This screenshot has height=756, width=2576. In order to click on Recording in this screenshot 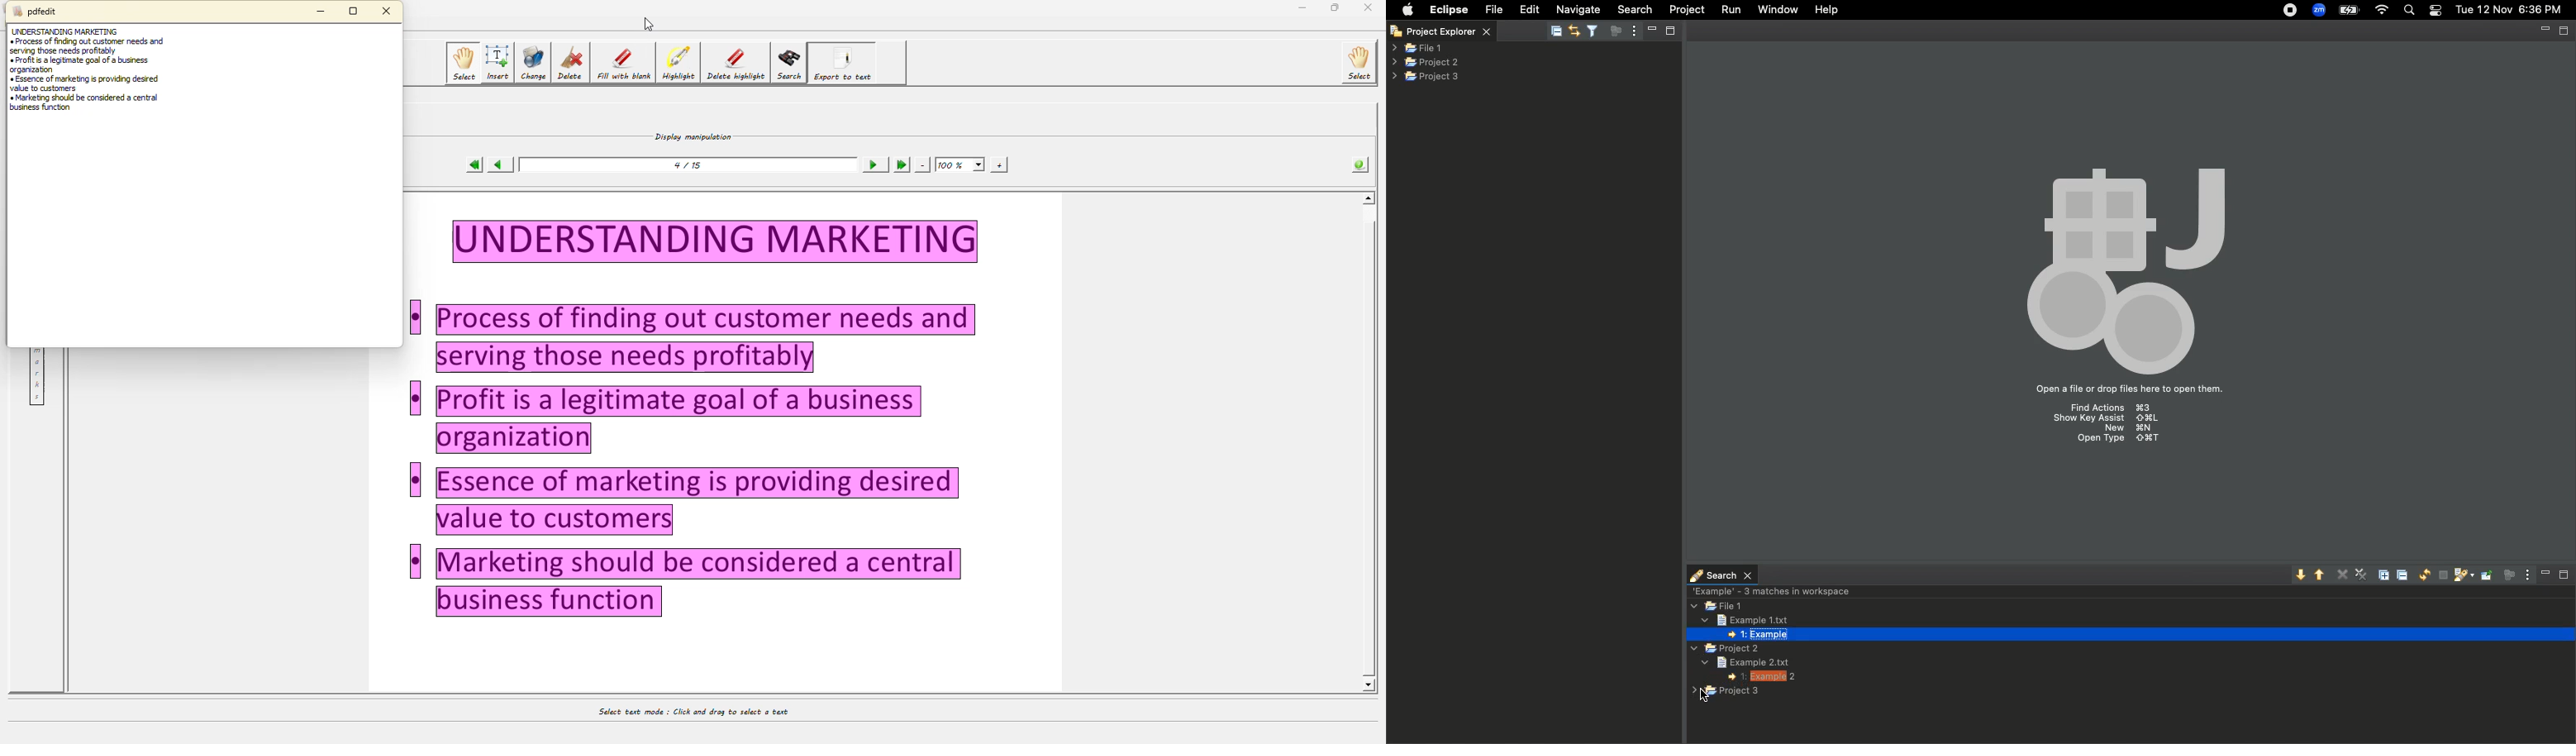, I will do `click(2291, 12)`.